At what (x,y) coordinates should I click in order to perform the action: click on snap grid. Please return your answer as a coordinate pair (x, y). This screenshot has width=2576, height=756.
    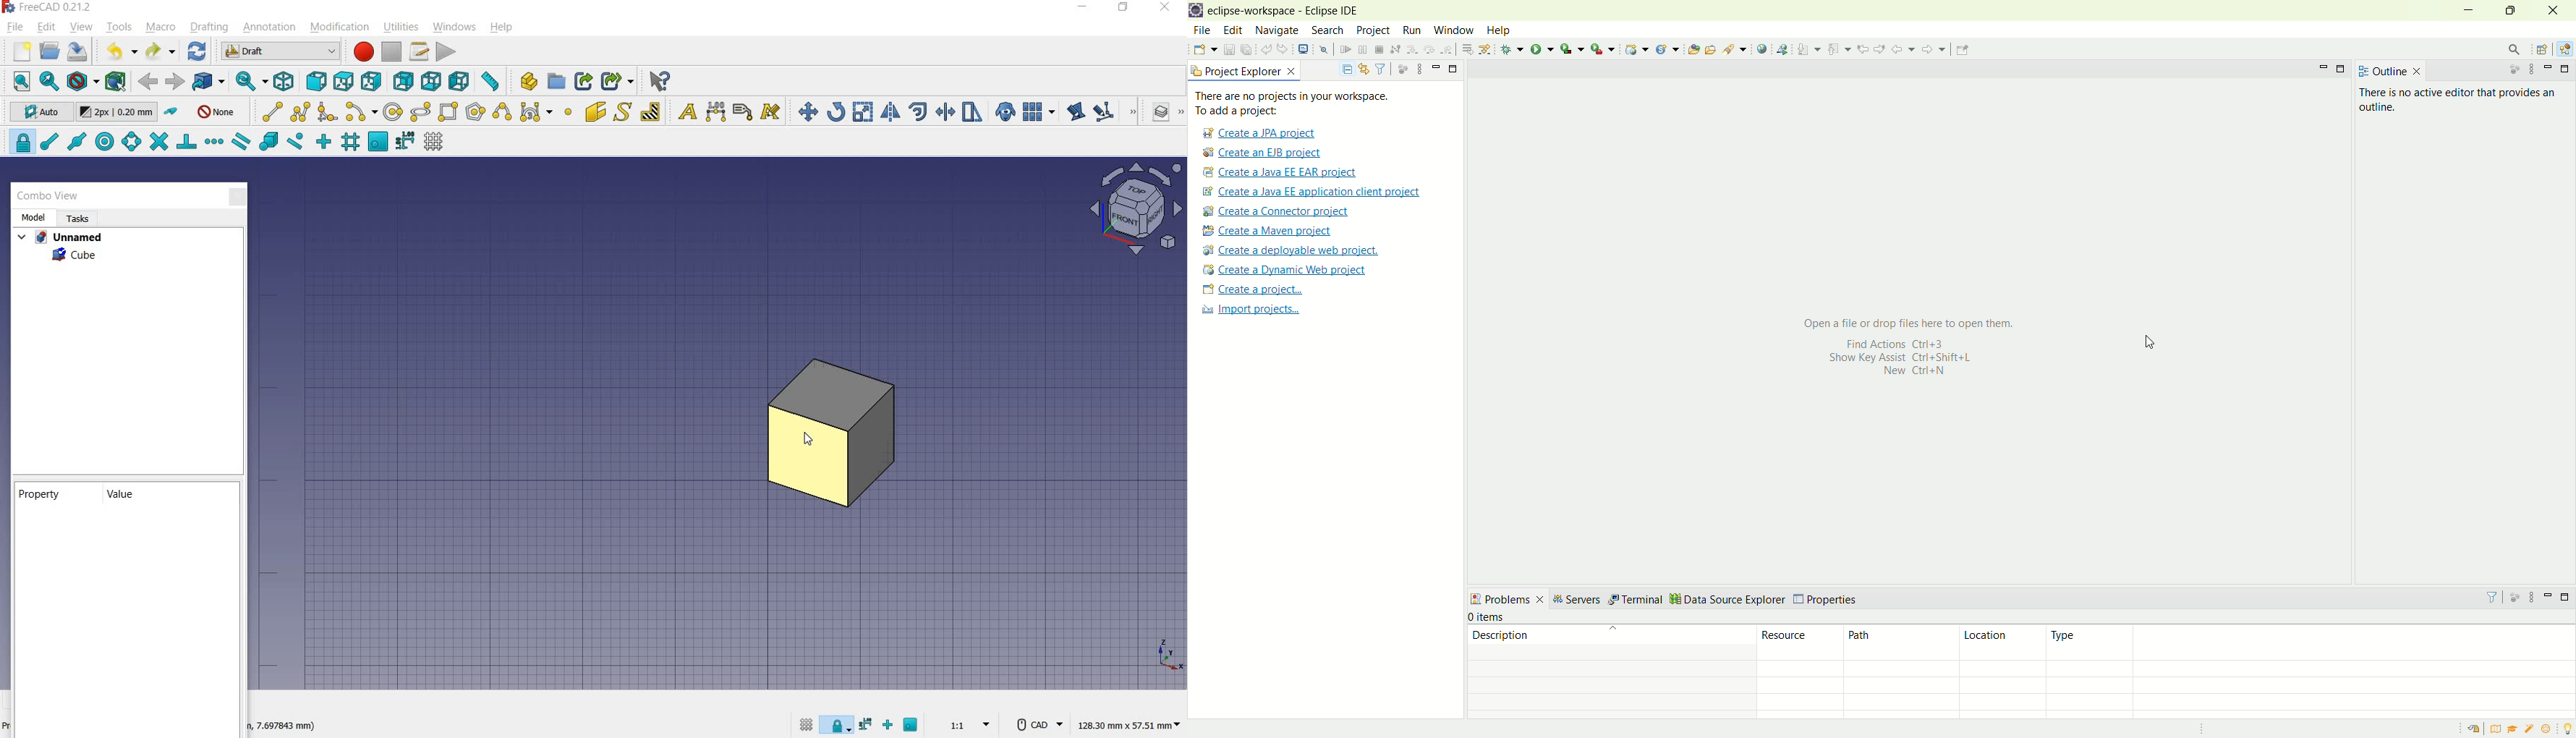
    Looking at the image, I should click on (351, 143).